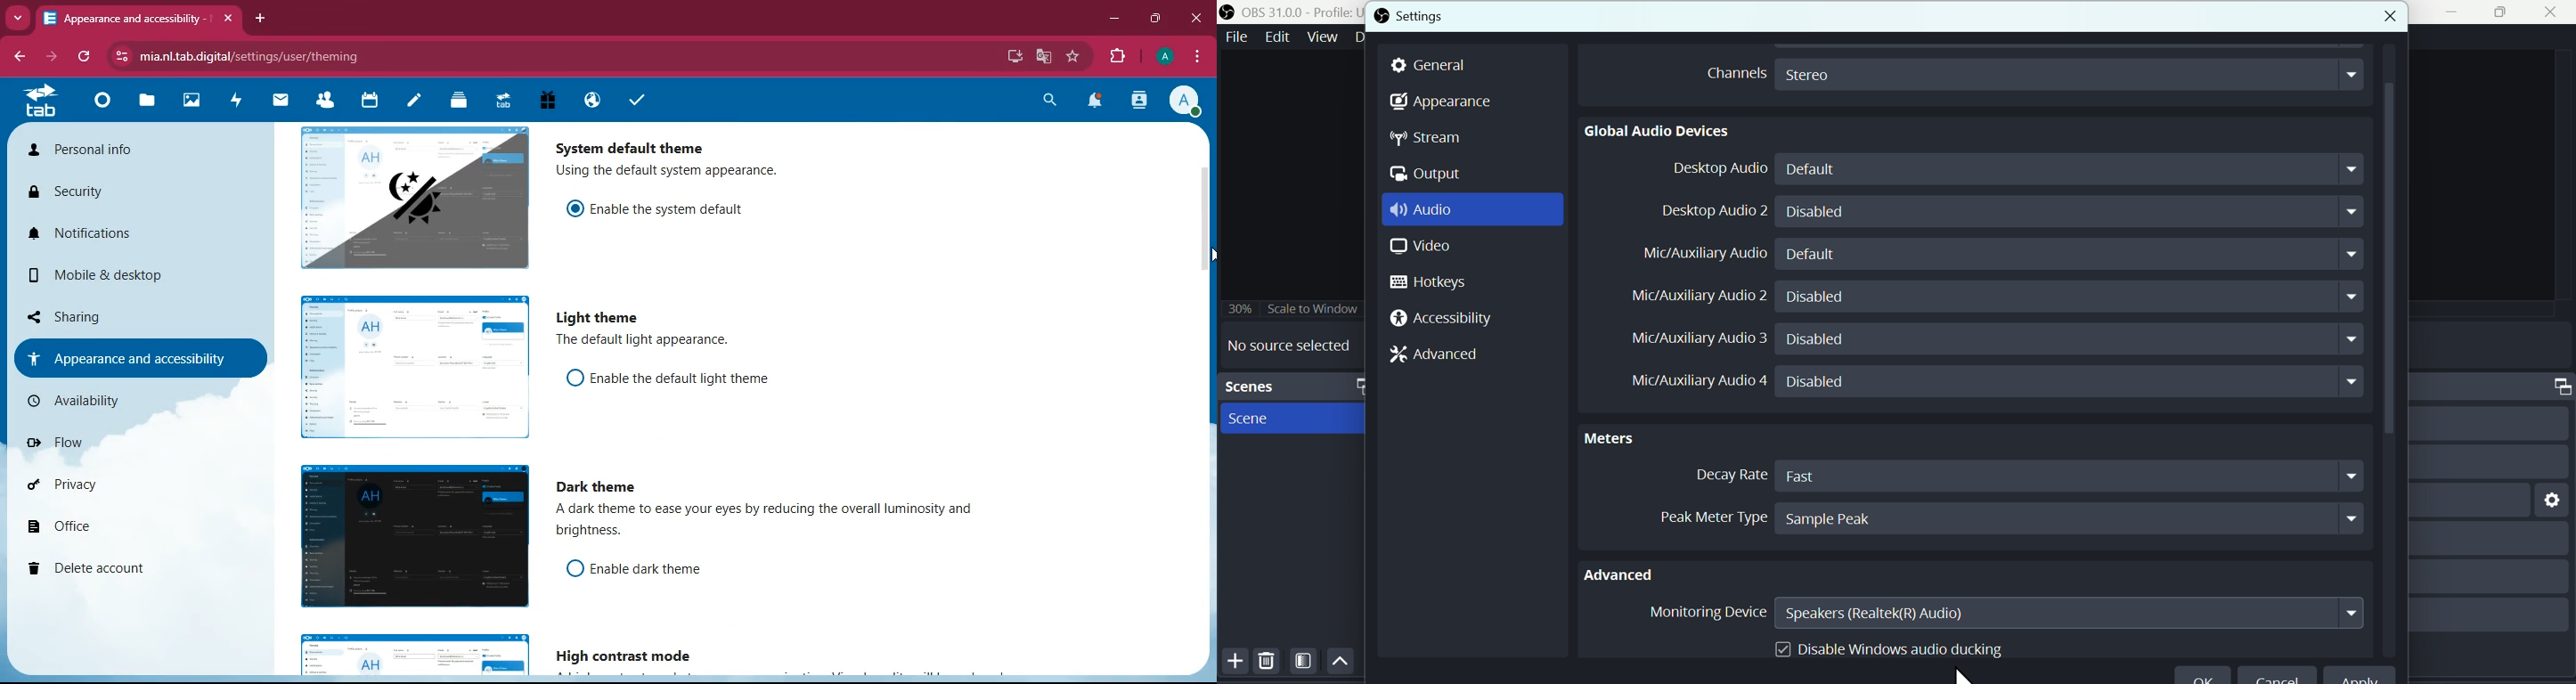 This screenshot has width=2576, height=700. Describe the element at coordinates (2070, 295) in the screenshot. I see `Disabled` at that location.